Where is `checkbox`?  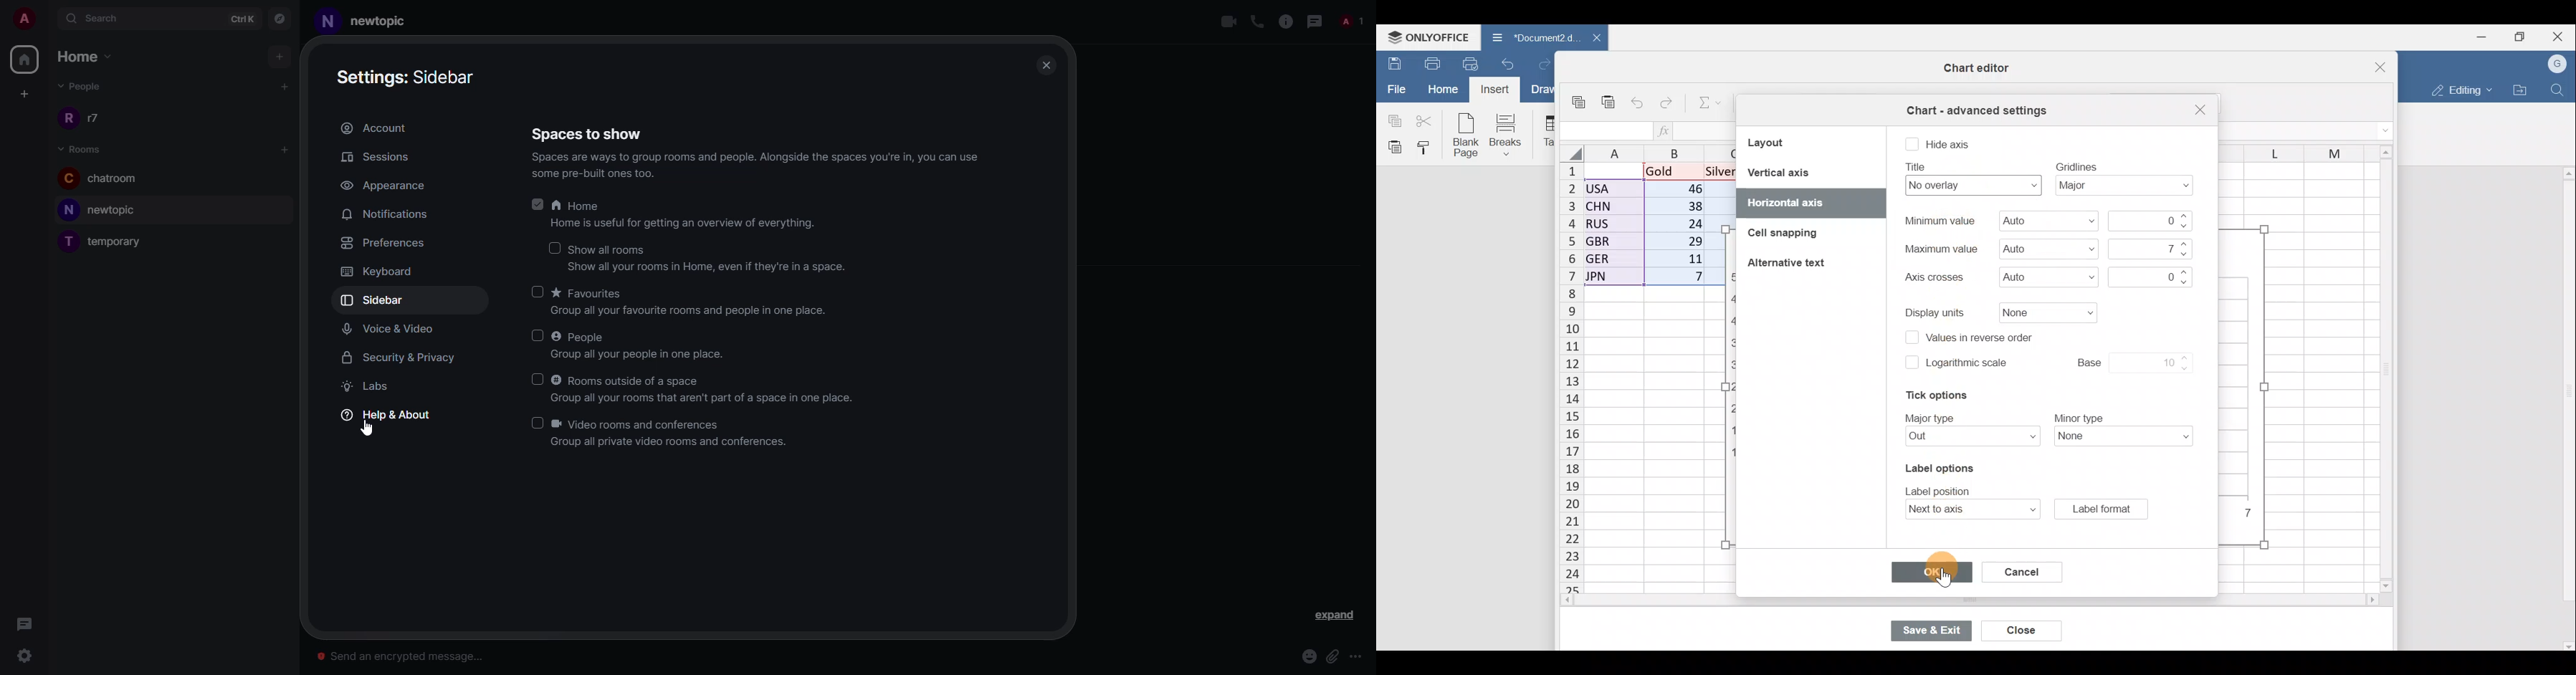 checkbox is located at coordinates (1911, 362).